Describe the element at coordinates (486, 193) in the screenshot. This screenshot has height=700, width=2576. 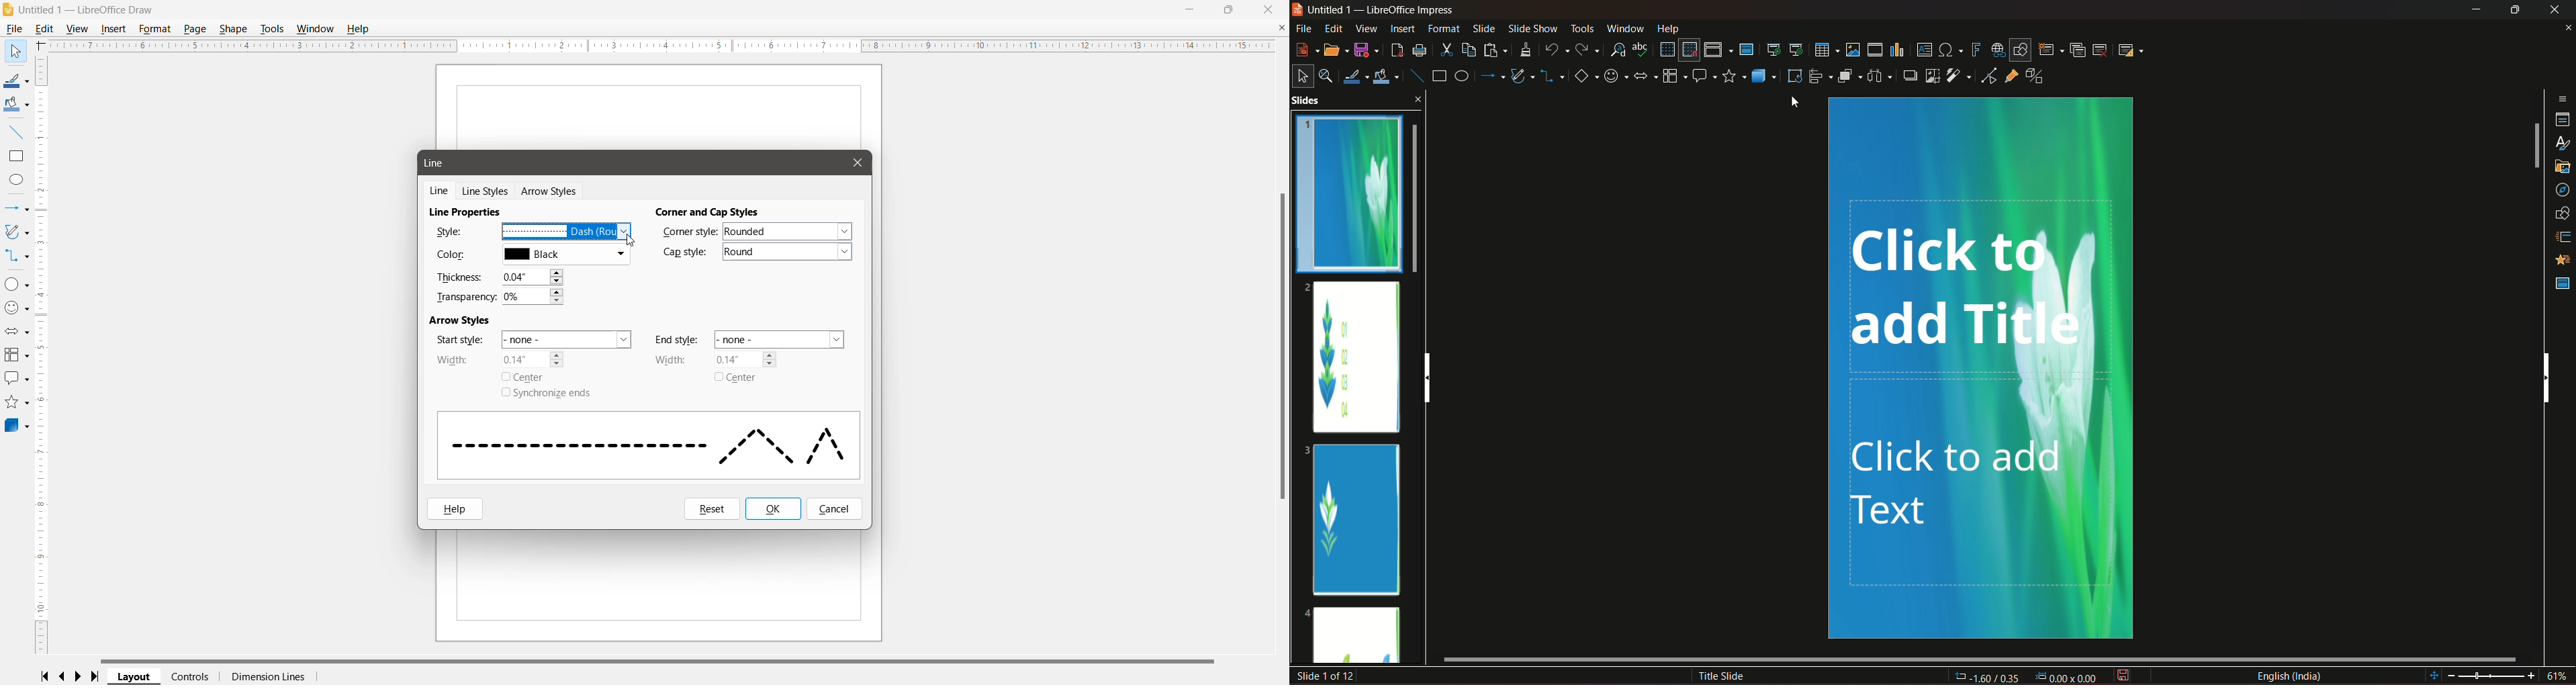
I see `Line Styles` at that location.